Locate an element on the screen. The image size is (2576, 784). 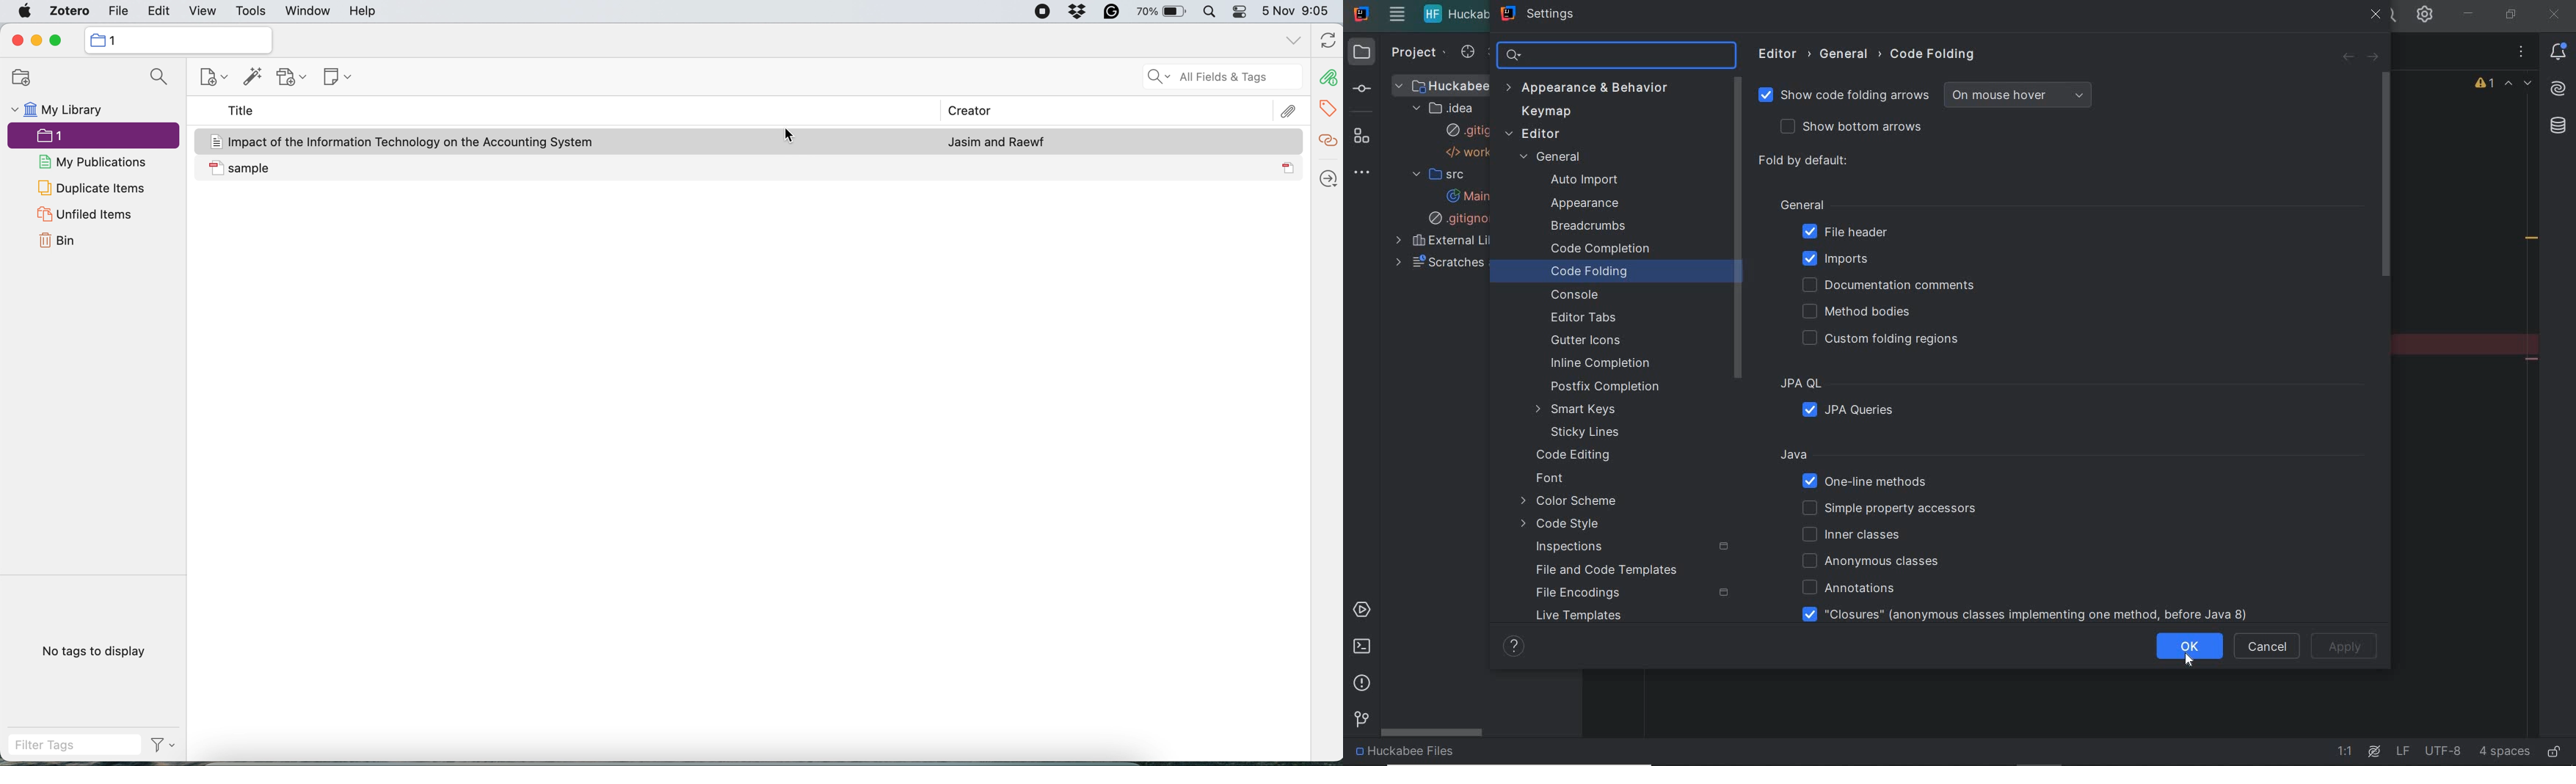
add item by identifier is located at coordinates (249, 77).